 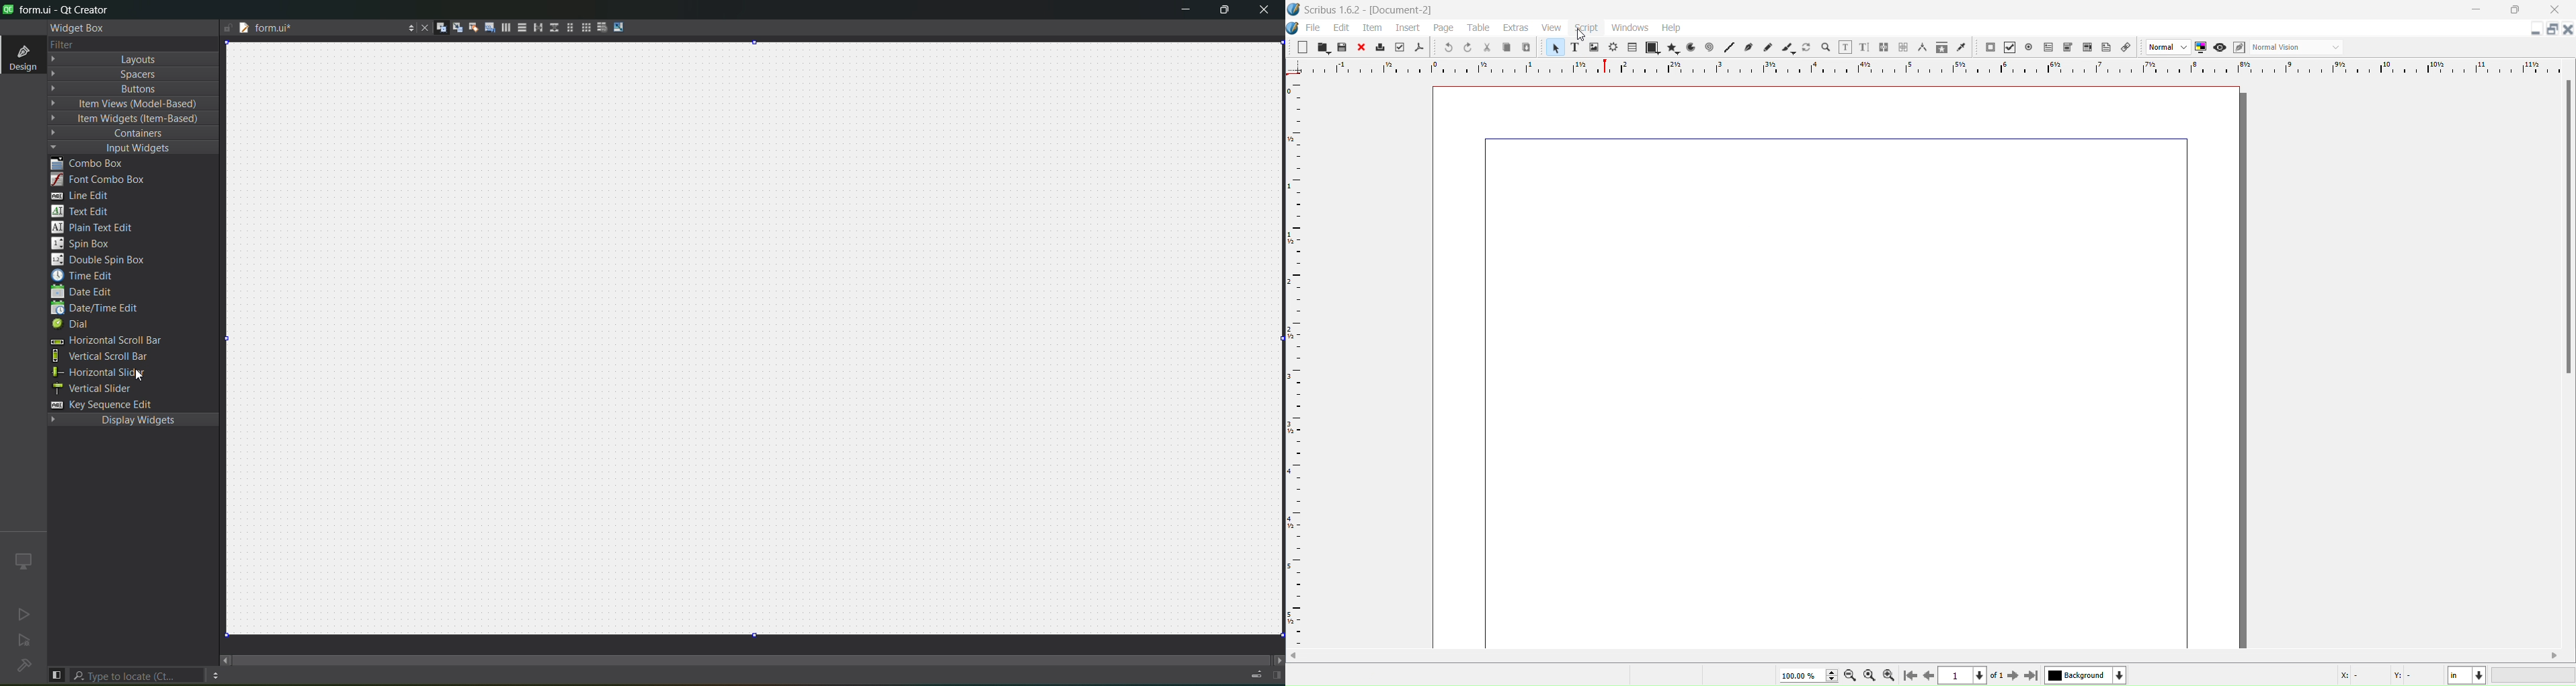 What do you see at coordinates (2048, 48) in the screenshot?
I see `PDF Text Field` at bounding box center [2048, 48].